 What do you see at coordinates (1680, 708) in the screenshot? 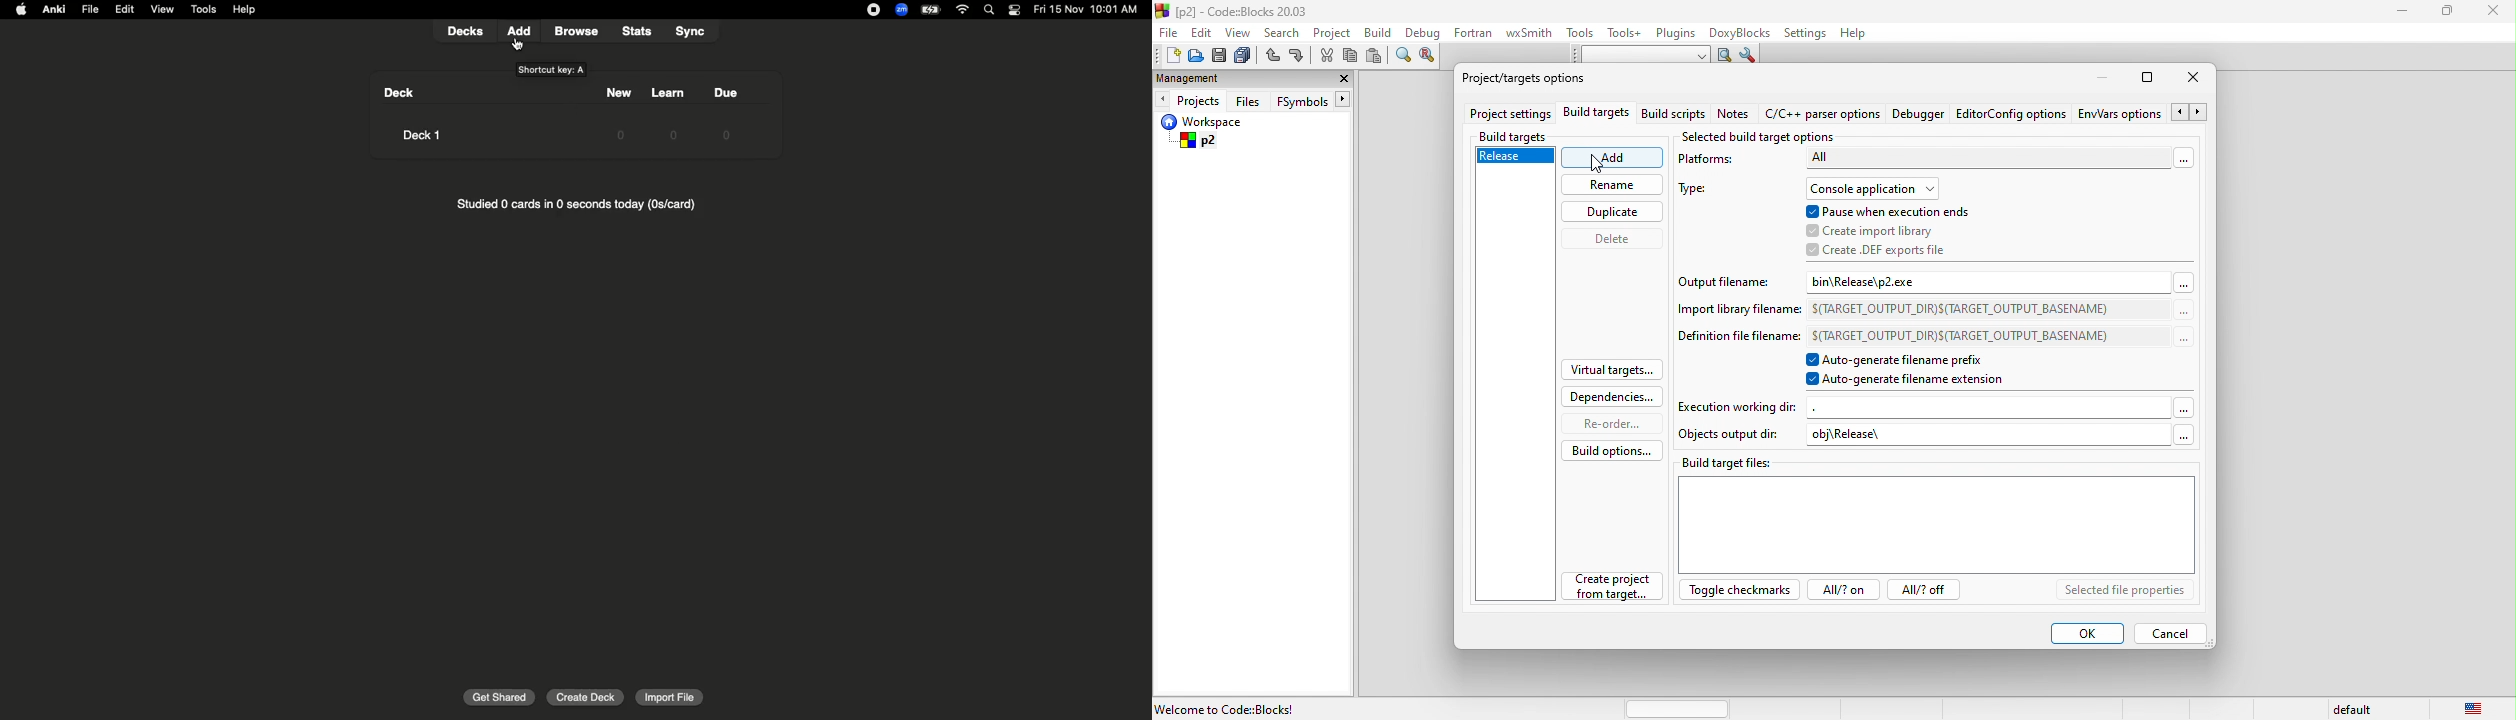
I see `horizontal scroll bar` at bounding box center [1680, 708].